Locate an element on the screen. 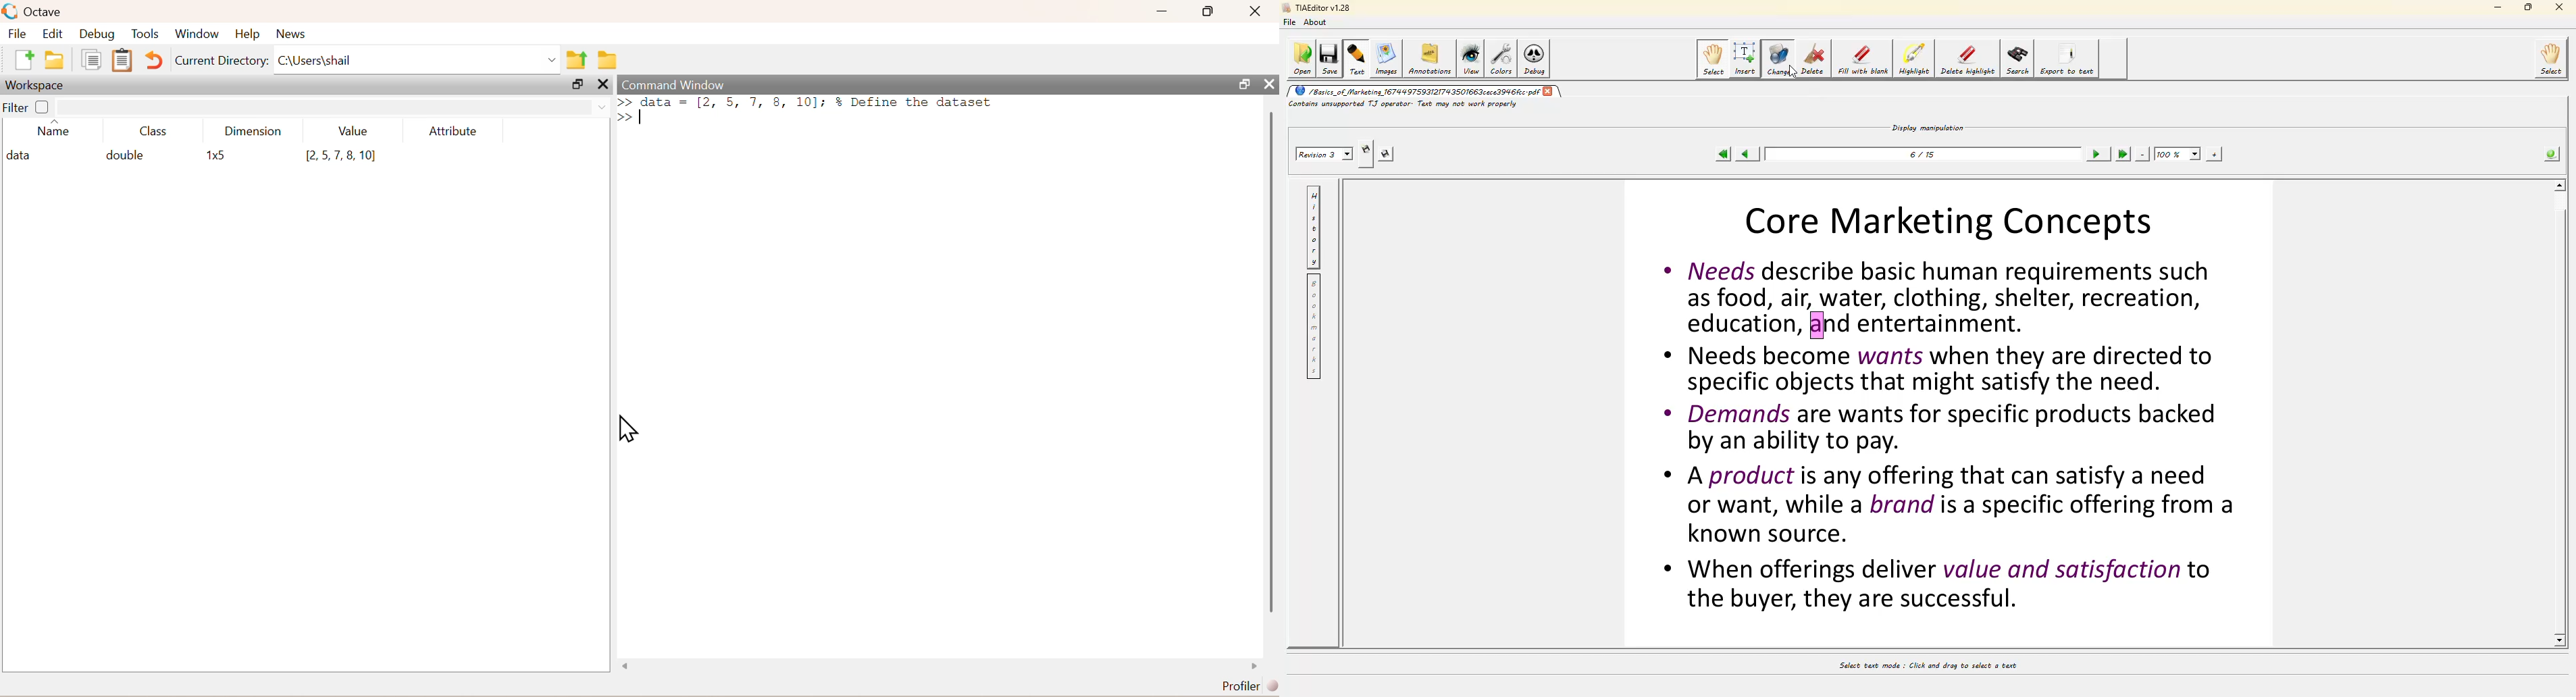 This screenshot has width=2576, height=700. Attribute is located at coordinates (454, 131).